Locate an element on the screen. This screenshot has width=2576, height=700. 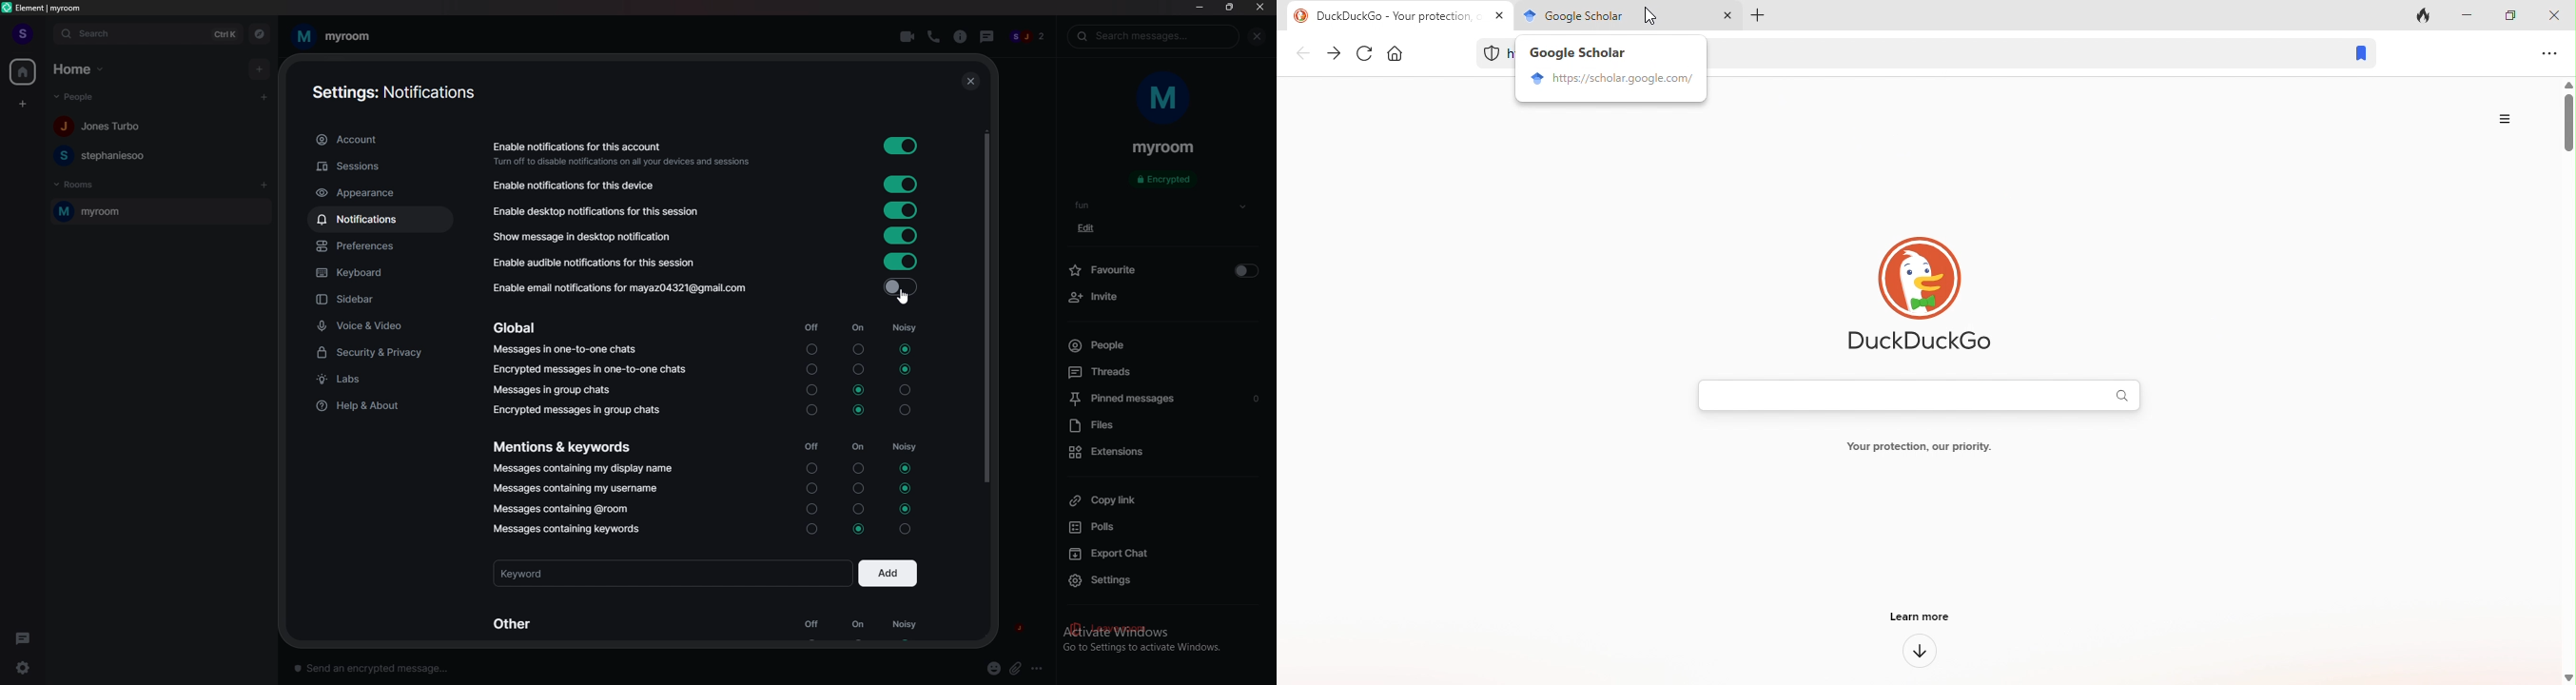
voice and video is located at coordinates (382, 327).